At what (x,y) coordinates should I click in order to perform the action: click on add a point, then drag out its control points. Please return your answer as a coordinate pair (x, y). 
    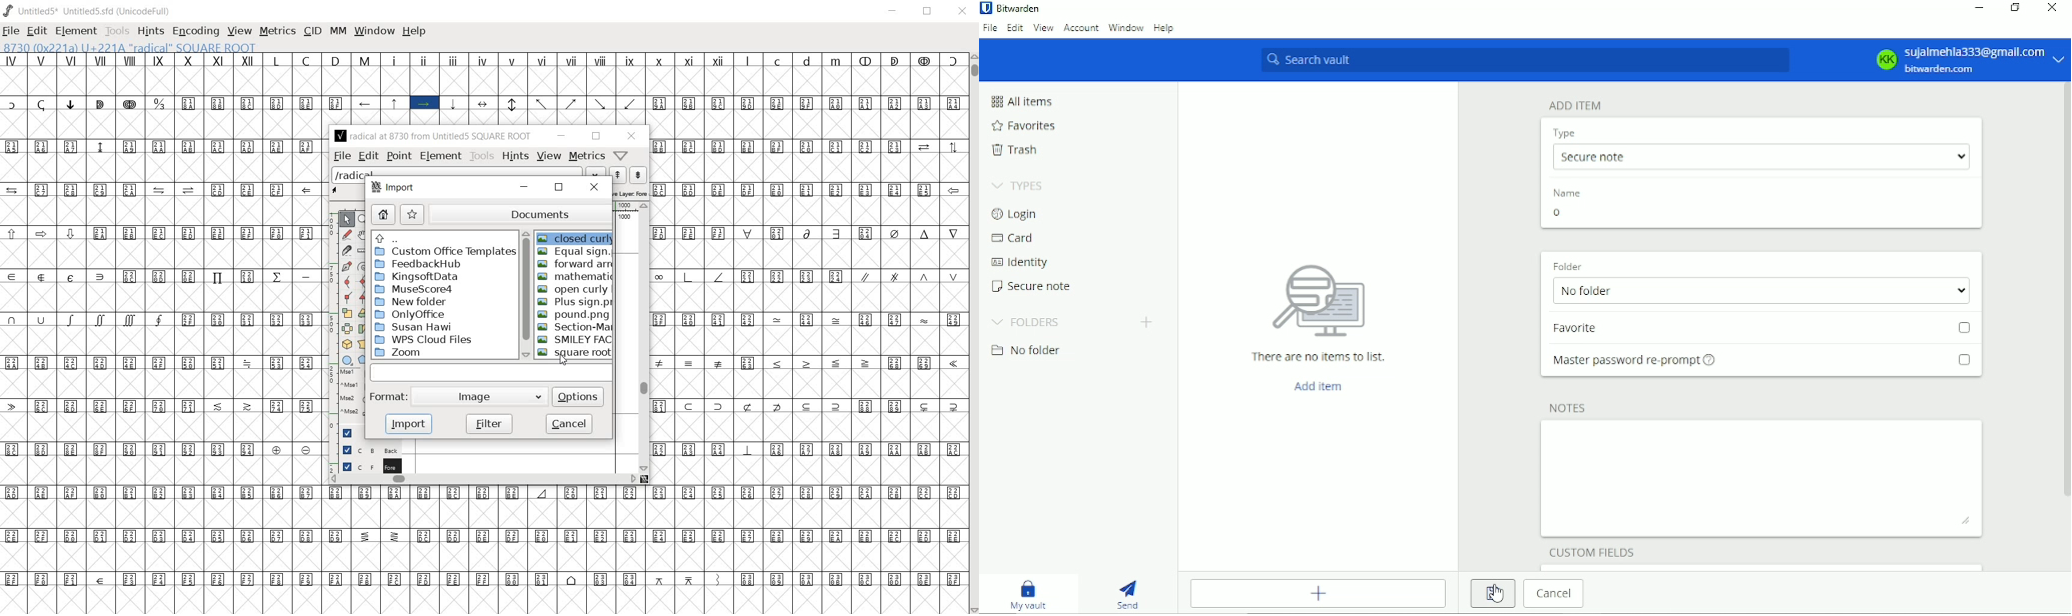
    Looking at the image, I should click on (345, 266).